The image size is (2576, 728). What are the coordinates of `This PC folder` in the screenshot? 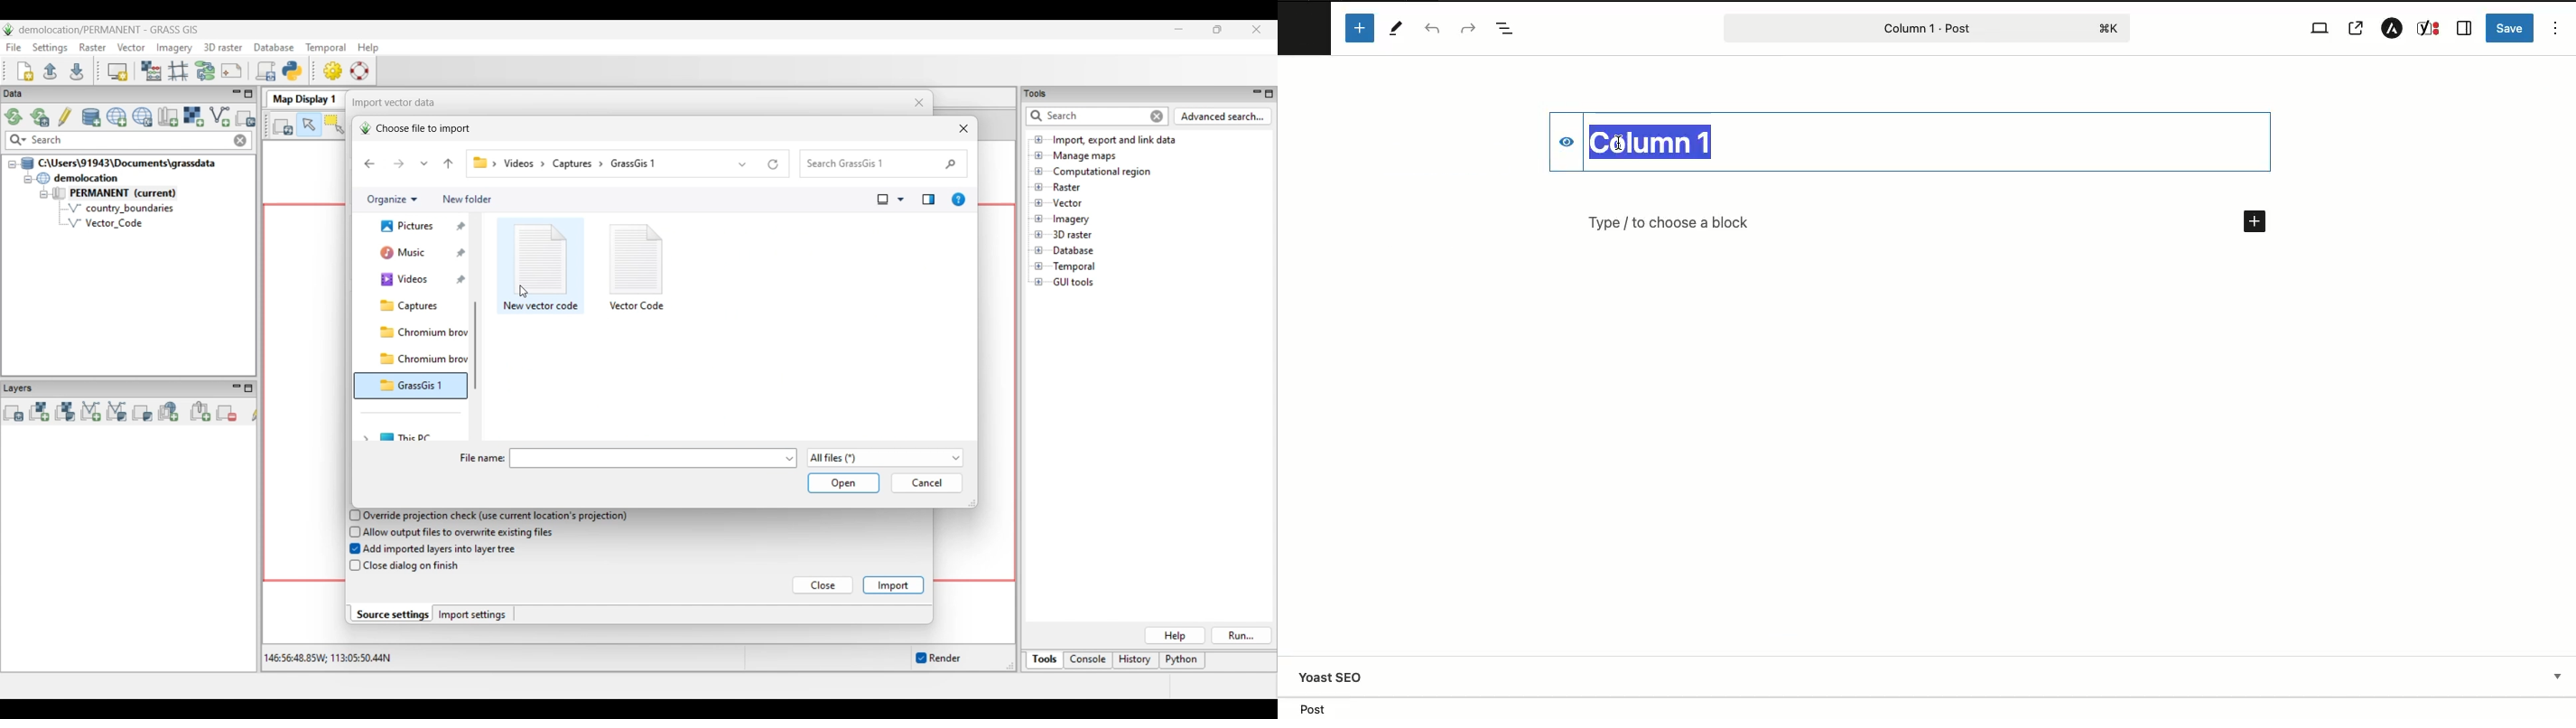 It's located at (423, 435).